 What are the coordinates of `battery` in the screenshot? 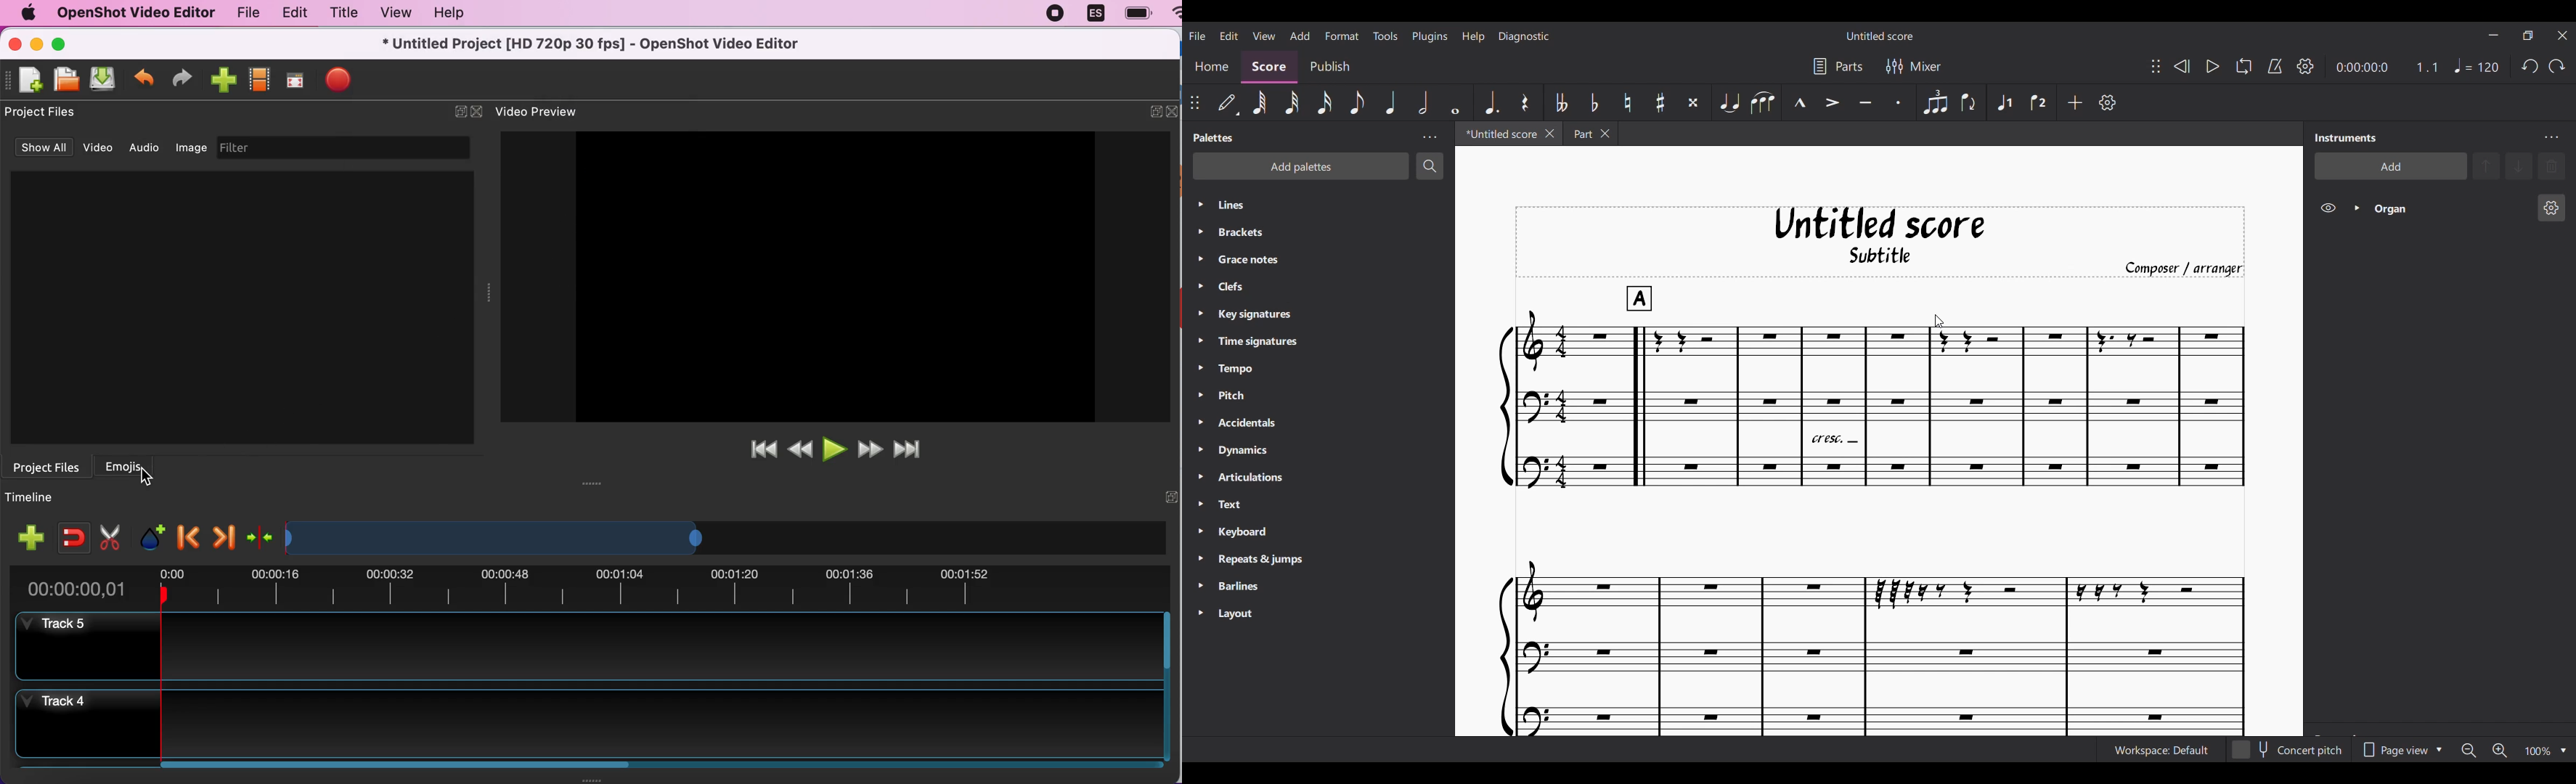 It's located at (1135, 13).